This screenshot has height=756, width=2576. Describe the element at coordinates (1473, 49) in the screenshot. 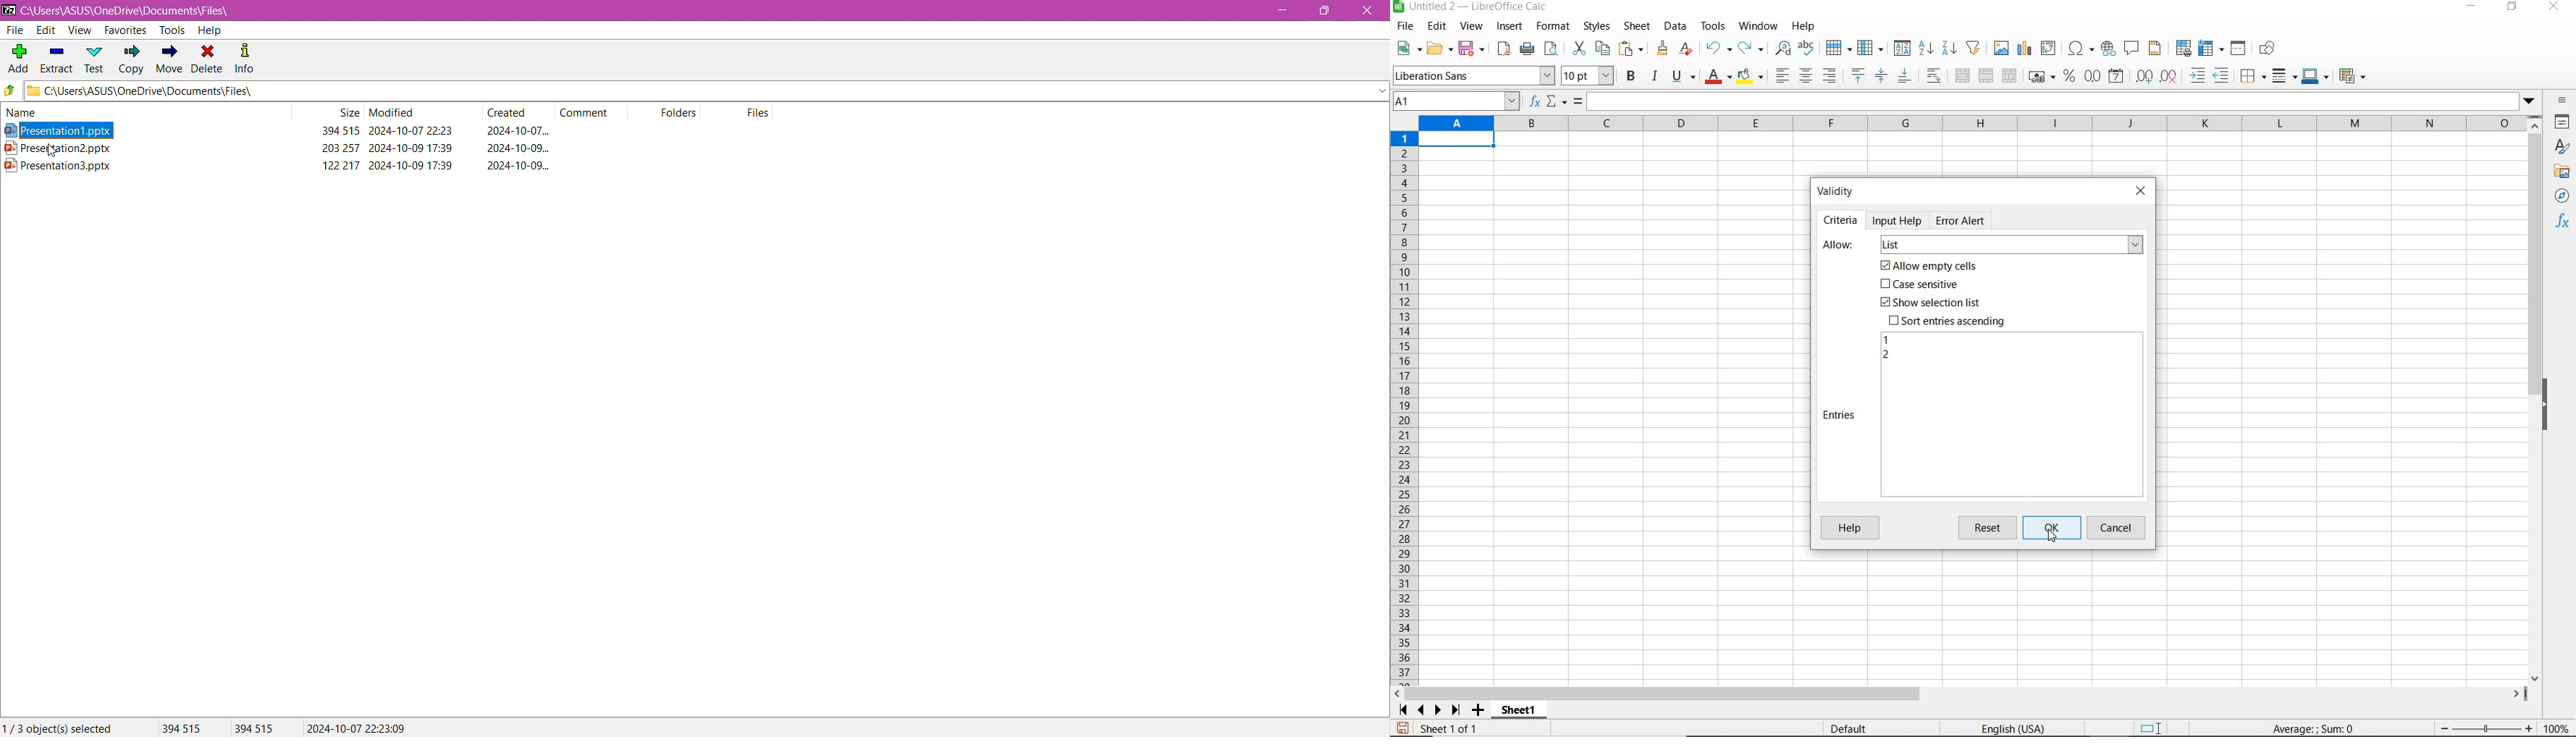

I see `save` at that location.